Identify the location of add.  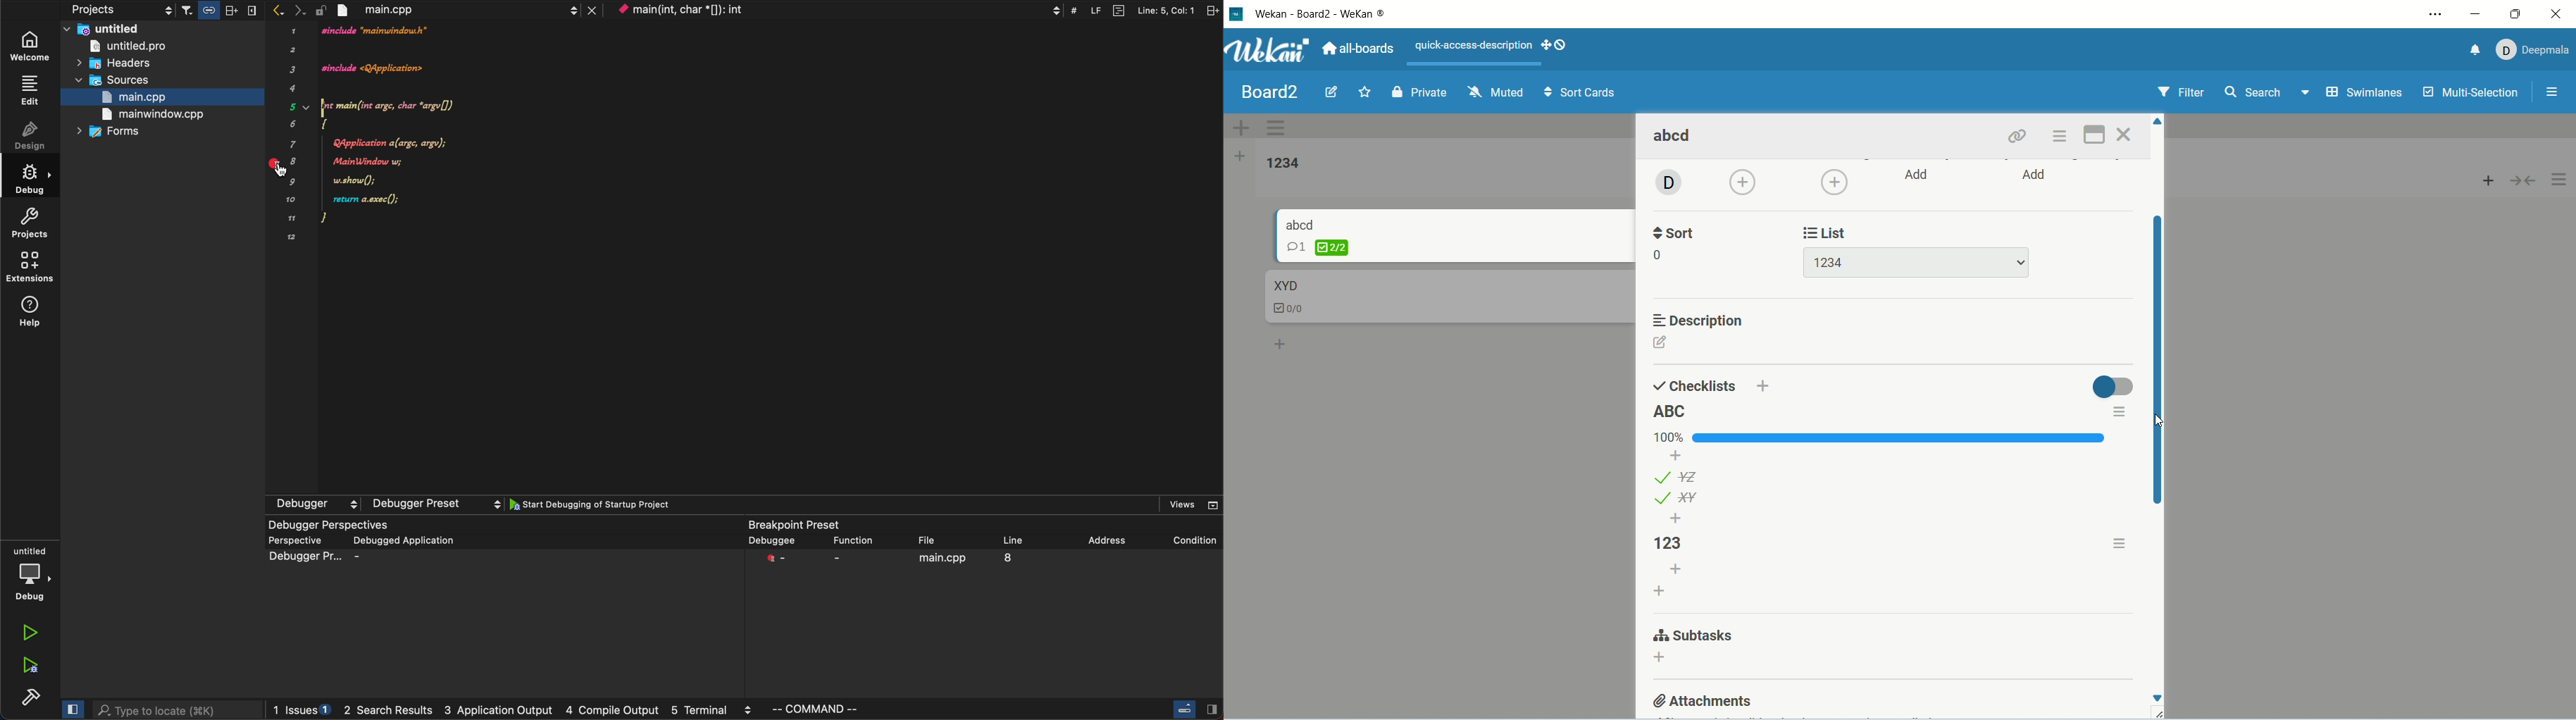
(1282, 343).